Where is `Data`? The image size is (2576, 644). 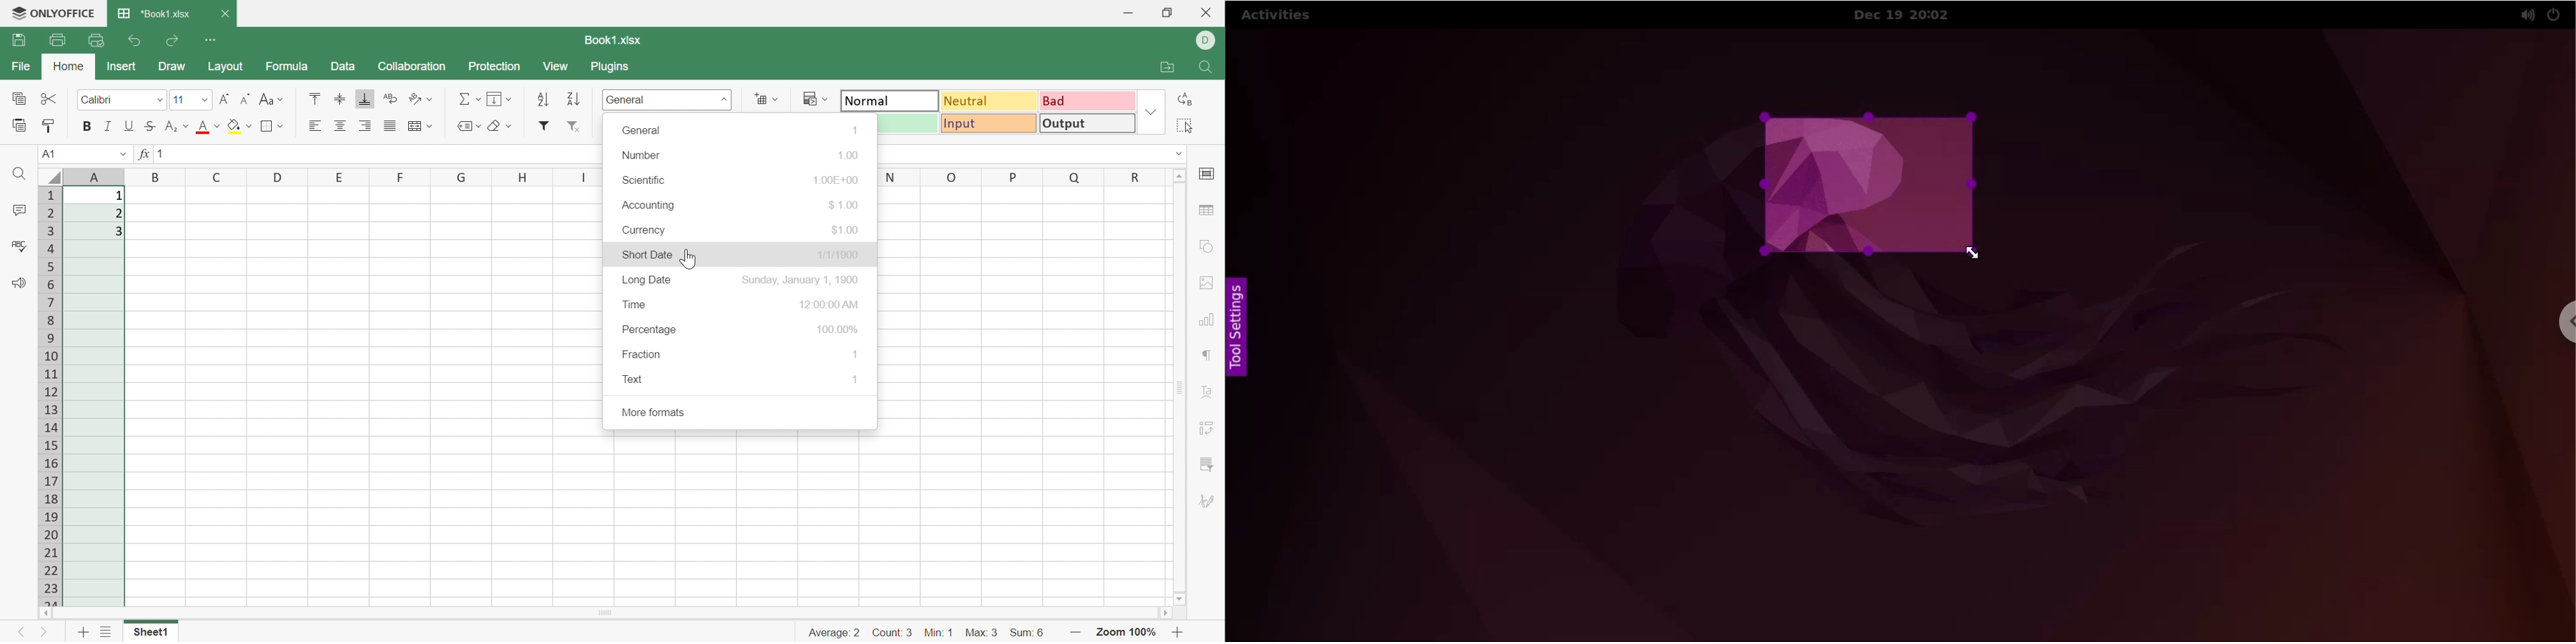
Data is located at coordinates (343, 66).